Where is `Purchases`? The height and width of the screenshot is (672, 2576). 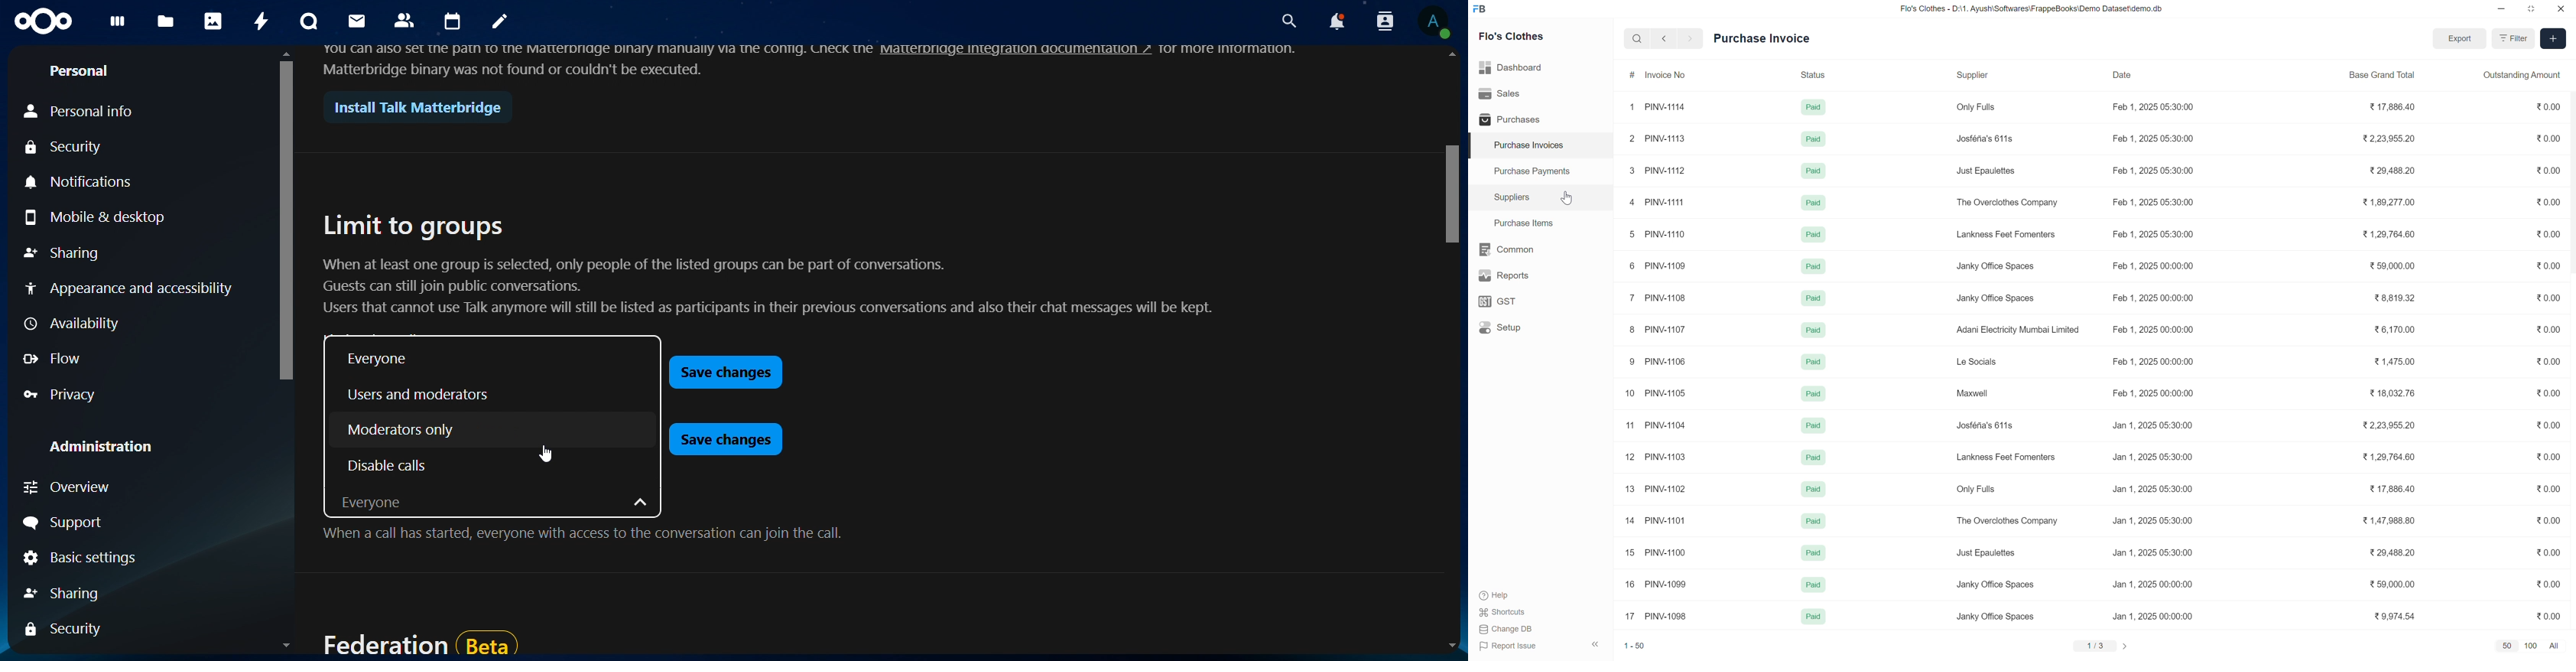
Purchases is located at coordinates (1540, 119).